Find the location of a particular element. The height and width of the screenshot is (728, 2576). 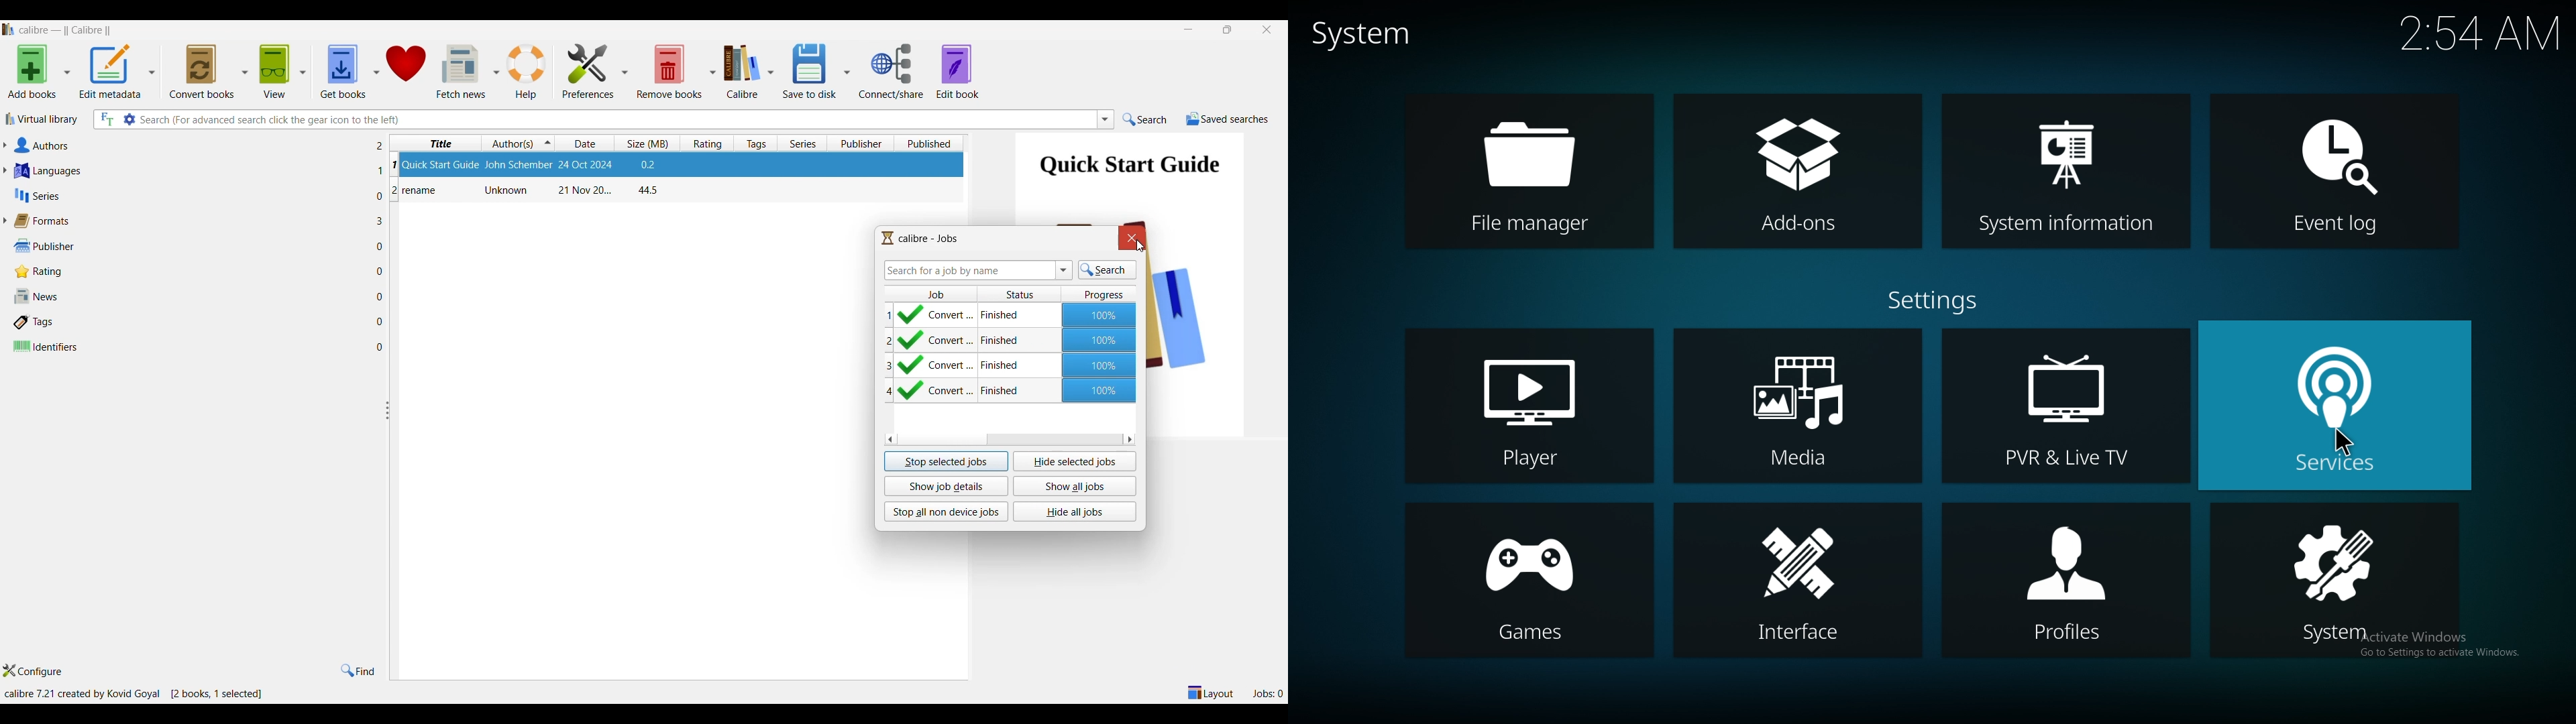

settings is located at coordinates (1935, 299).